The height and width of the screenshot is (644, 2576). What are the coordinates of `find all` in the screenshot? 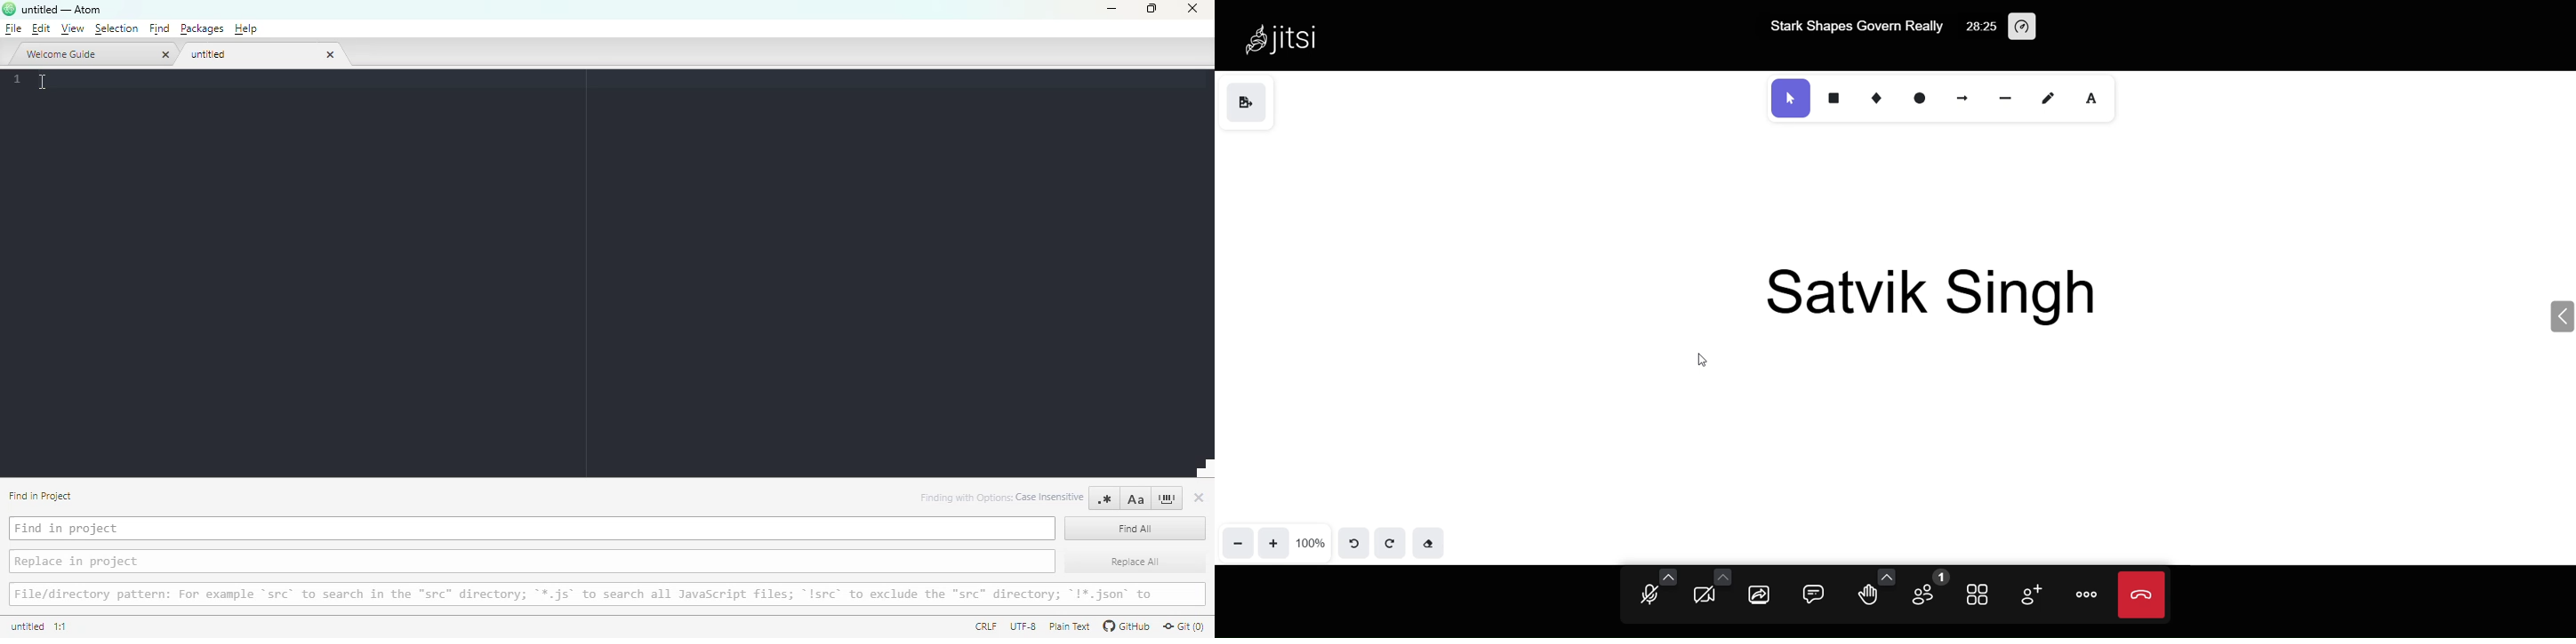 It's located at (1136, 527).